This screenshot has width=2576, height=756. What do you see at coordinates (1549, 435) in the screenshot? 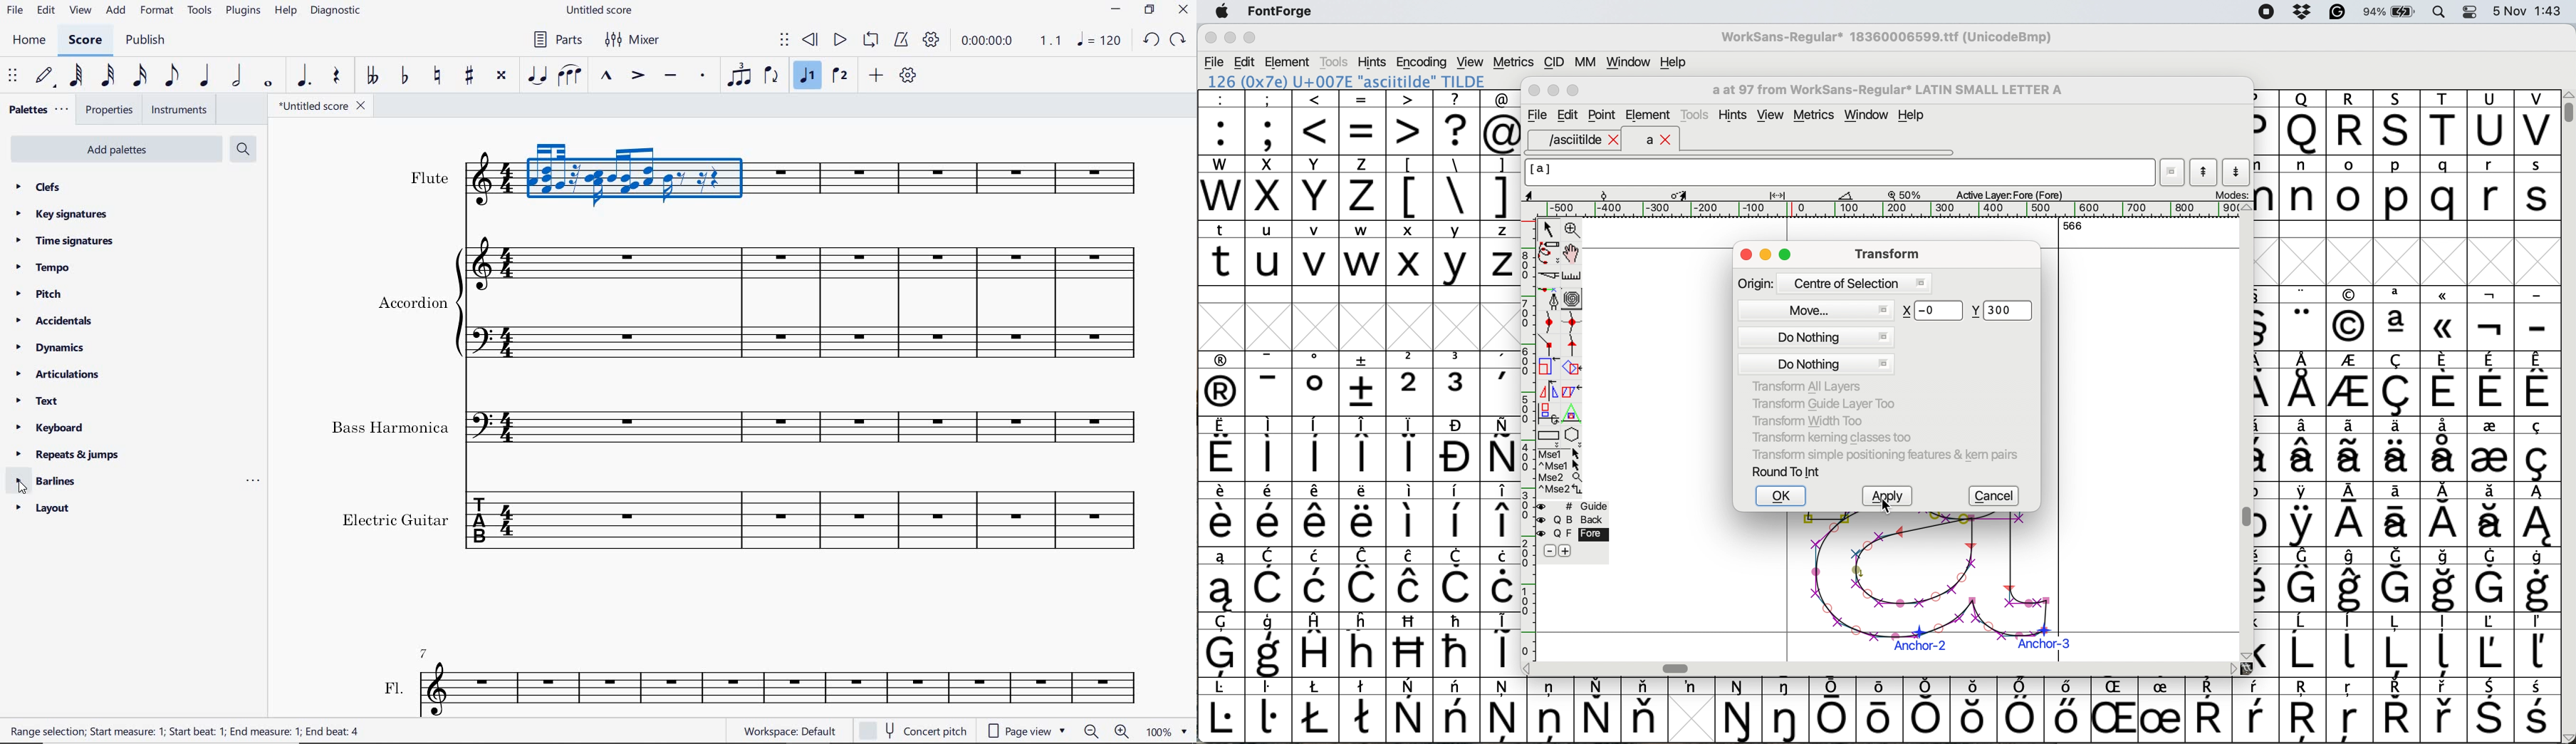
I see `Rectangle or box` at bounding box center [1549, 435].